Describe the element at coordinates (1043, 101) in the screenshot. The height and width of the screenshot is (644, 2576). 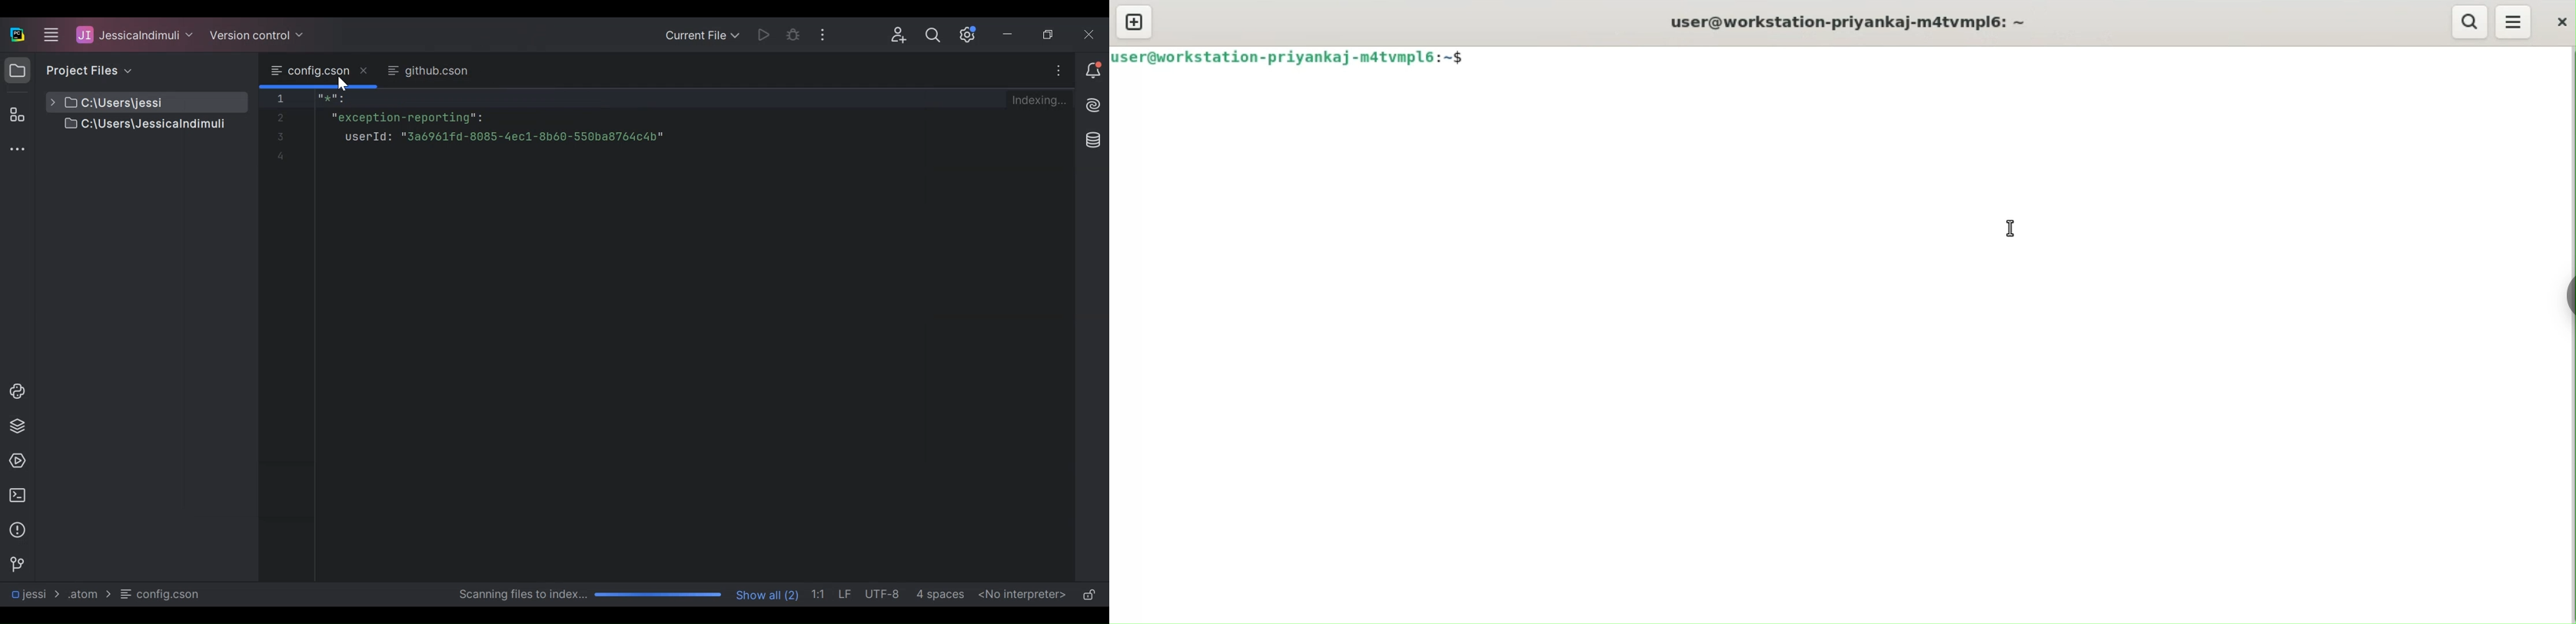
I see `Indexing...` at that location.